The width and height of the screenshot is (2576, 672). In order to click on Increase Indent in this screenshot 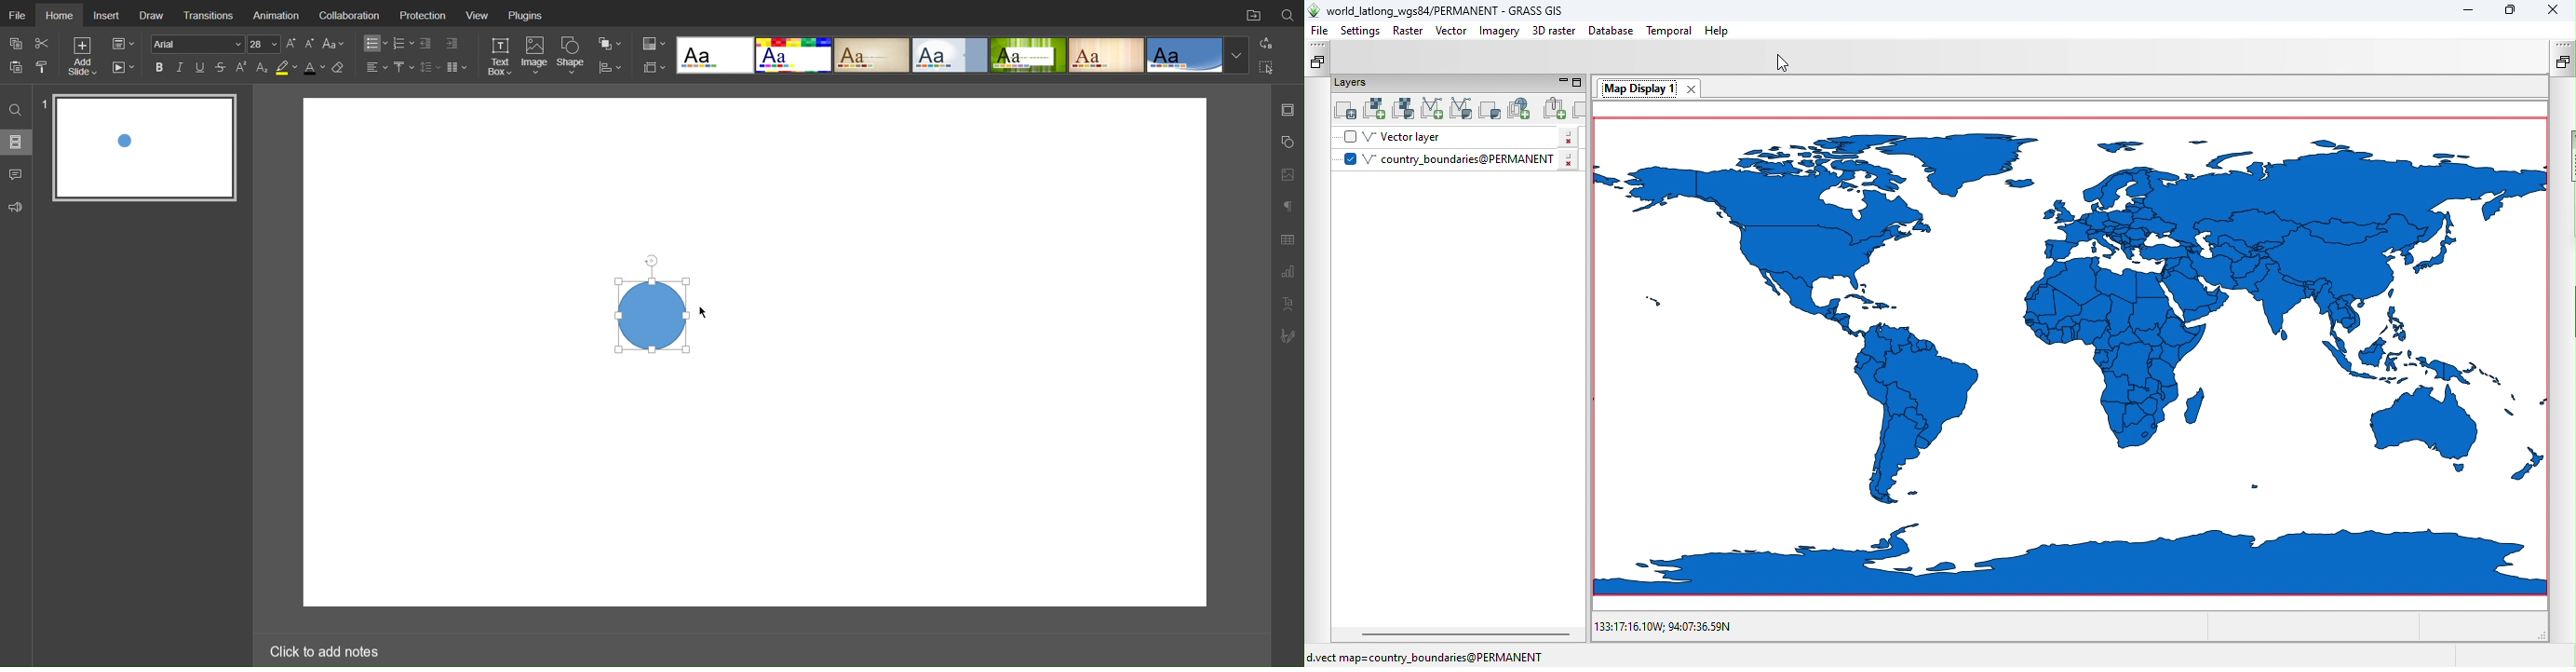, I will do `click(451, 44)`.